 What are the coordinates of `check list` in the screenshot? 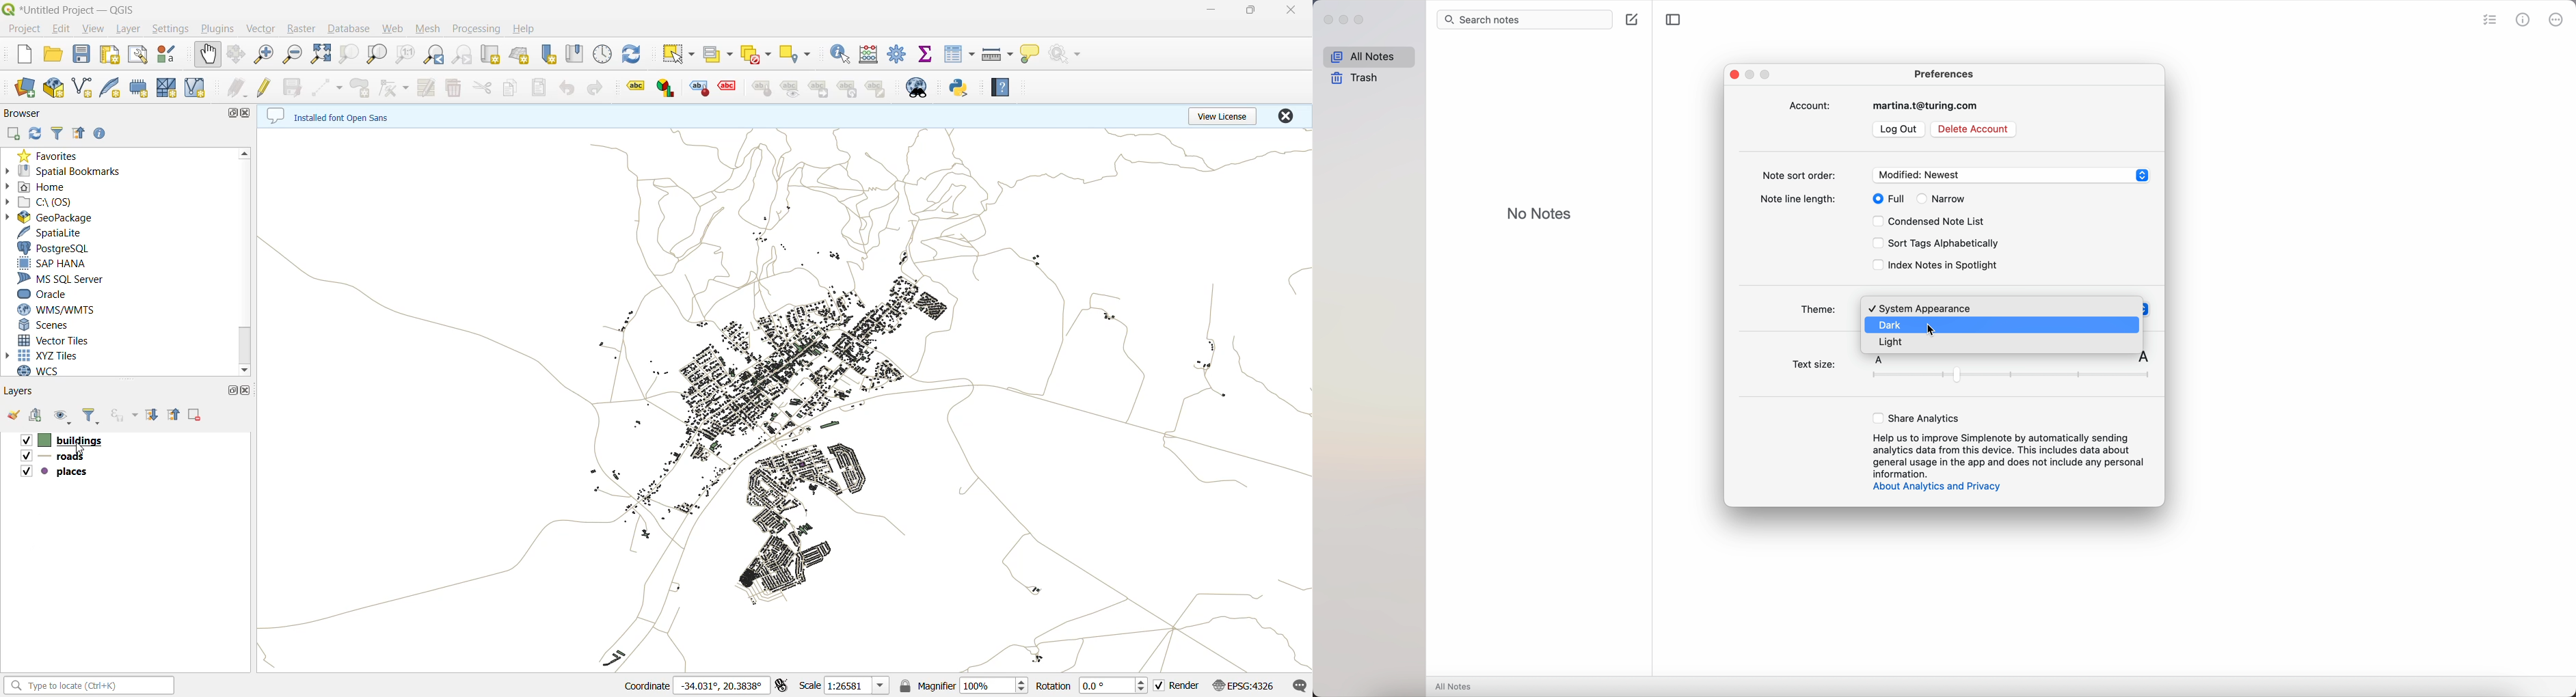 It's located at (2489, 20).